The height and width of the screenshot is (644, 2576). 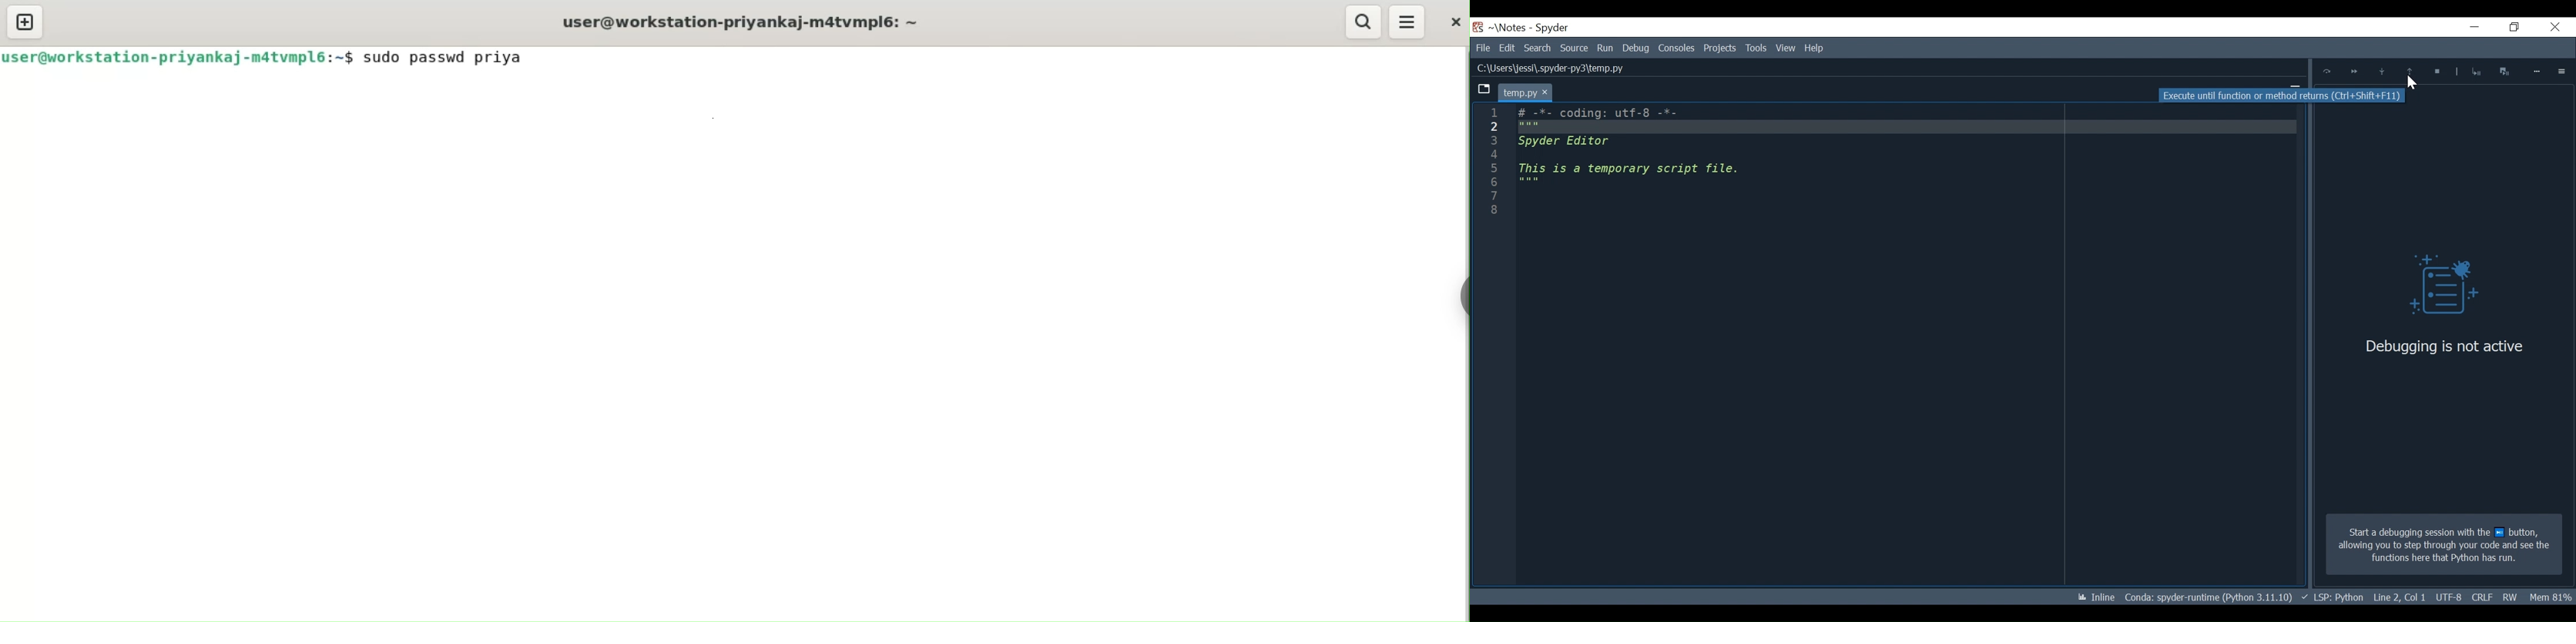 What do you see at coordinates (2435, 73) in the screenshot?
I see `Stop Debugging` at bounding box center [2435, 73].